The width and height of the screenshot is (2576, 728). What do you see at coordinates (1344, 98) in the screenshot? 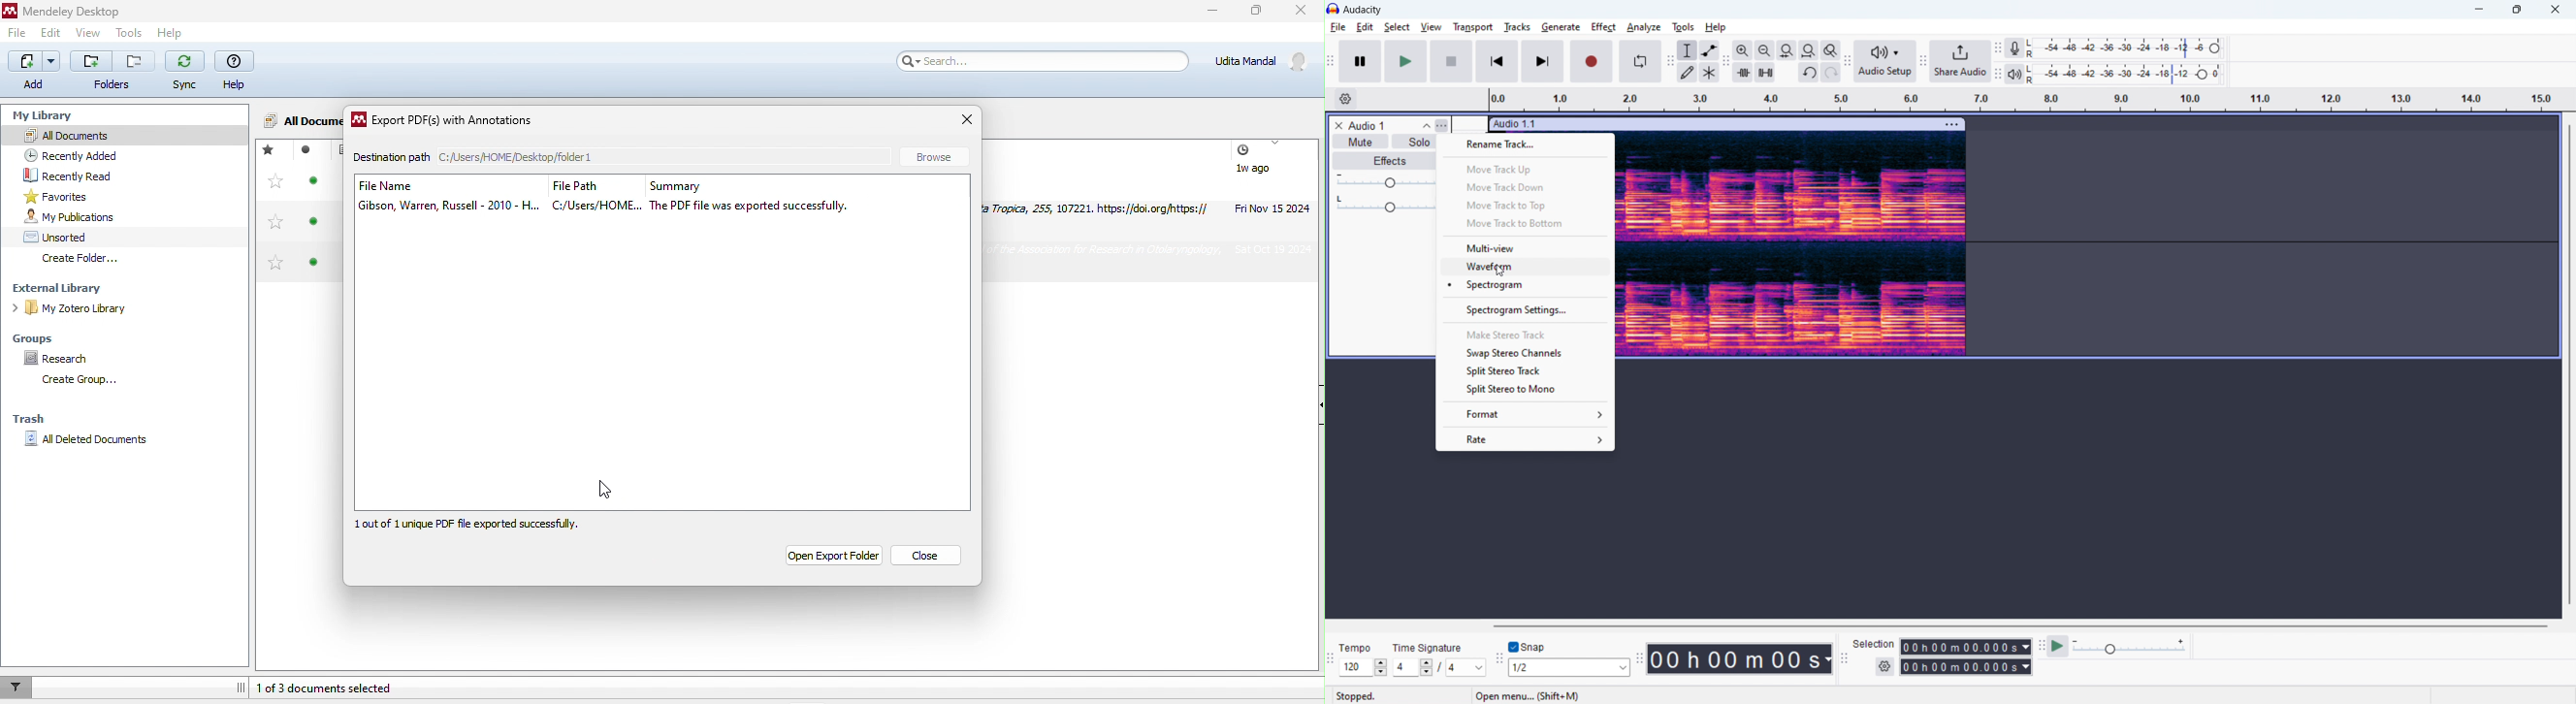
I see `timeline settings` at bounding box center [1344, 98].